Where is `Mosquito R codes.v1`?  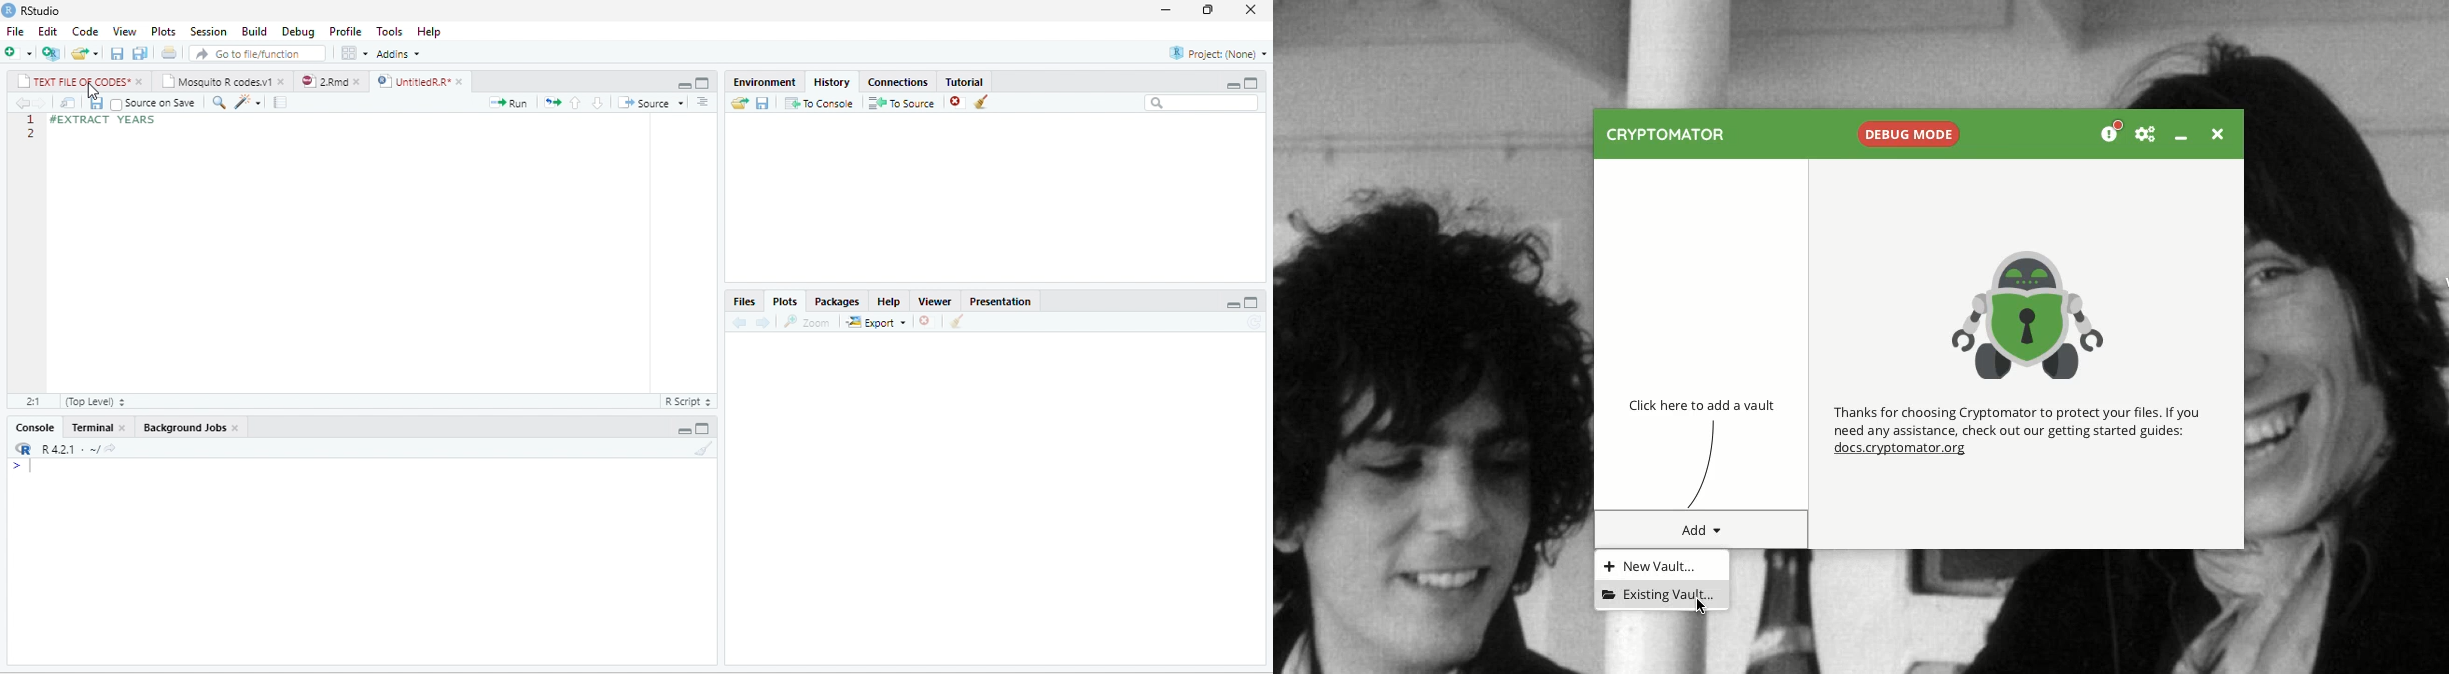
Mosquito R codes.v1 is located at coordinates (217, 81).